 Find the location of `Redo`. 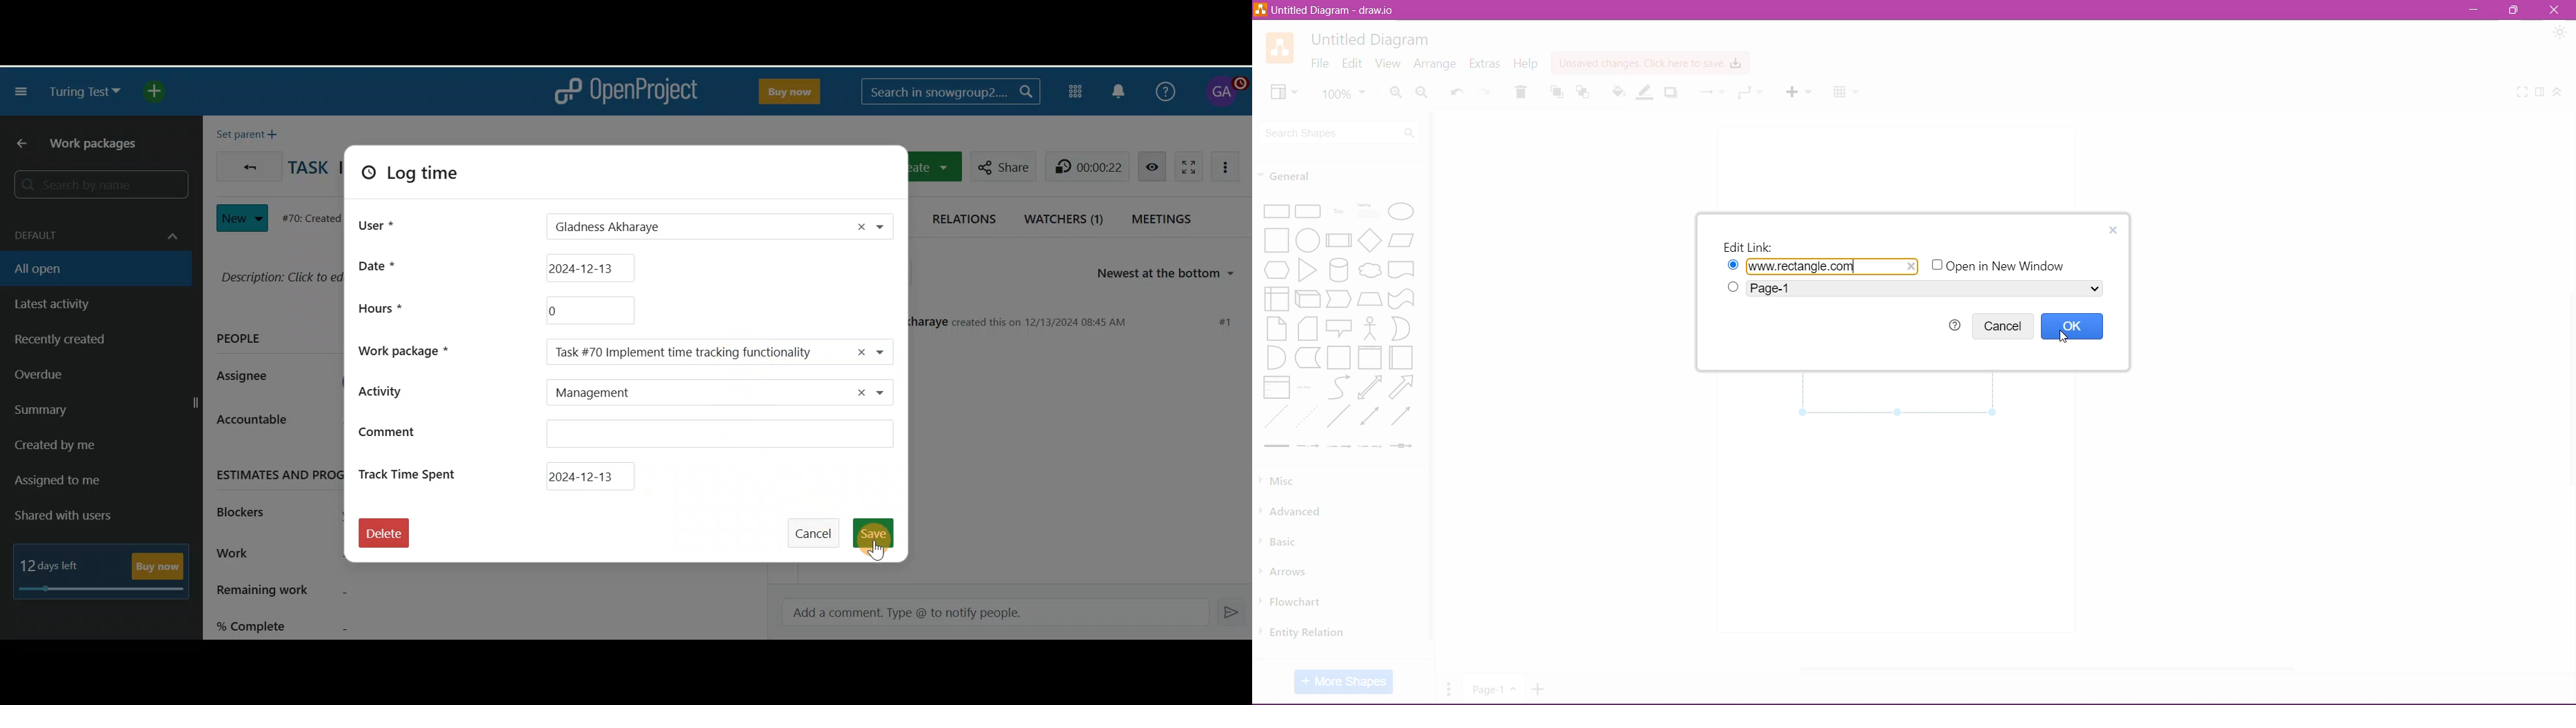

Redo is located at coordinates (1487, 90).